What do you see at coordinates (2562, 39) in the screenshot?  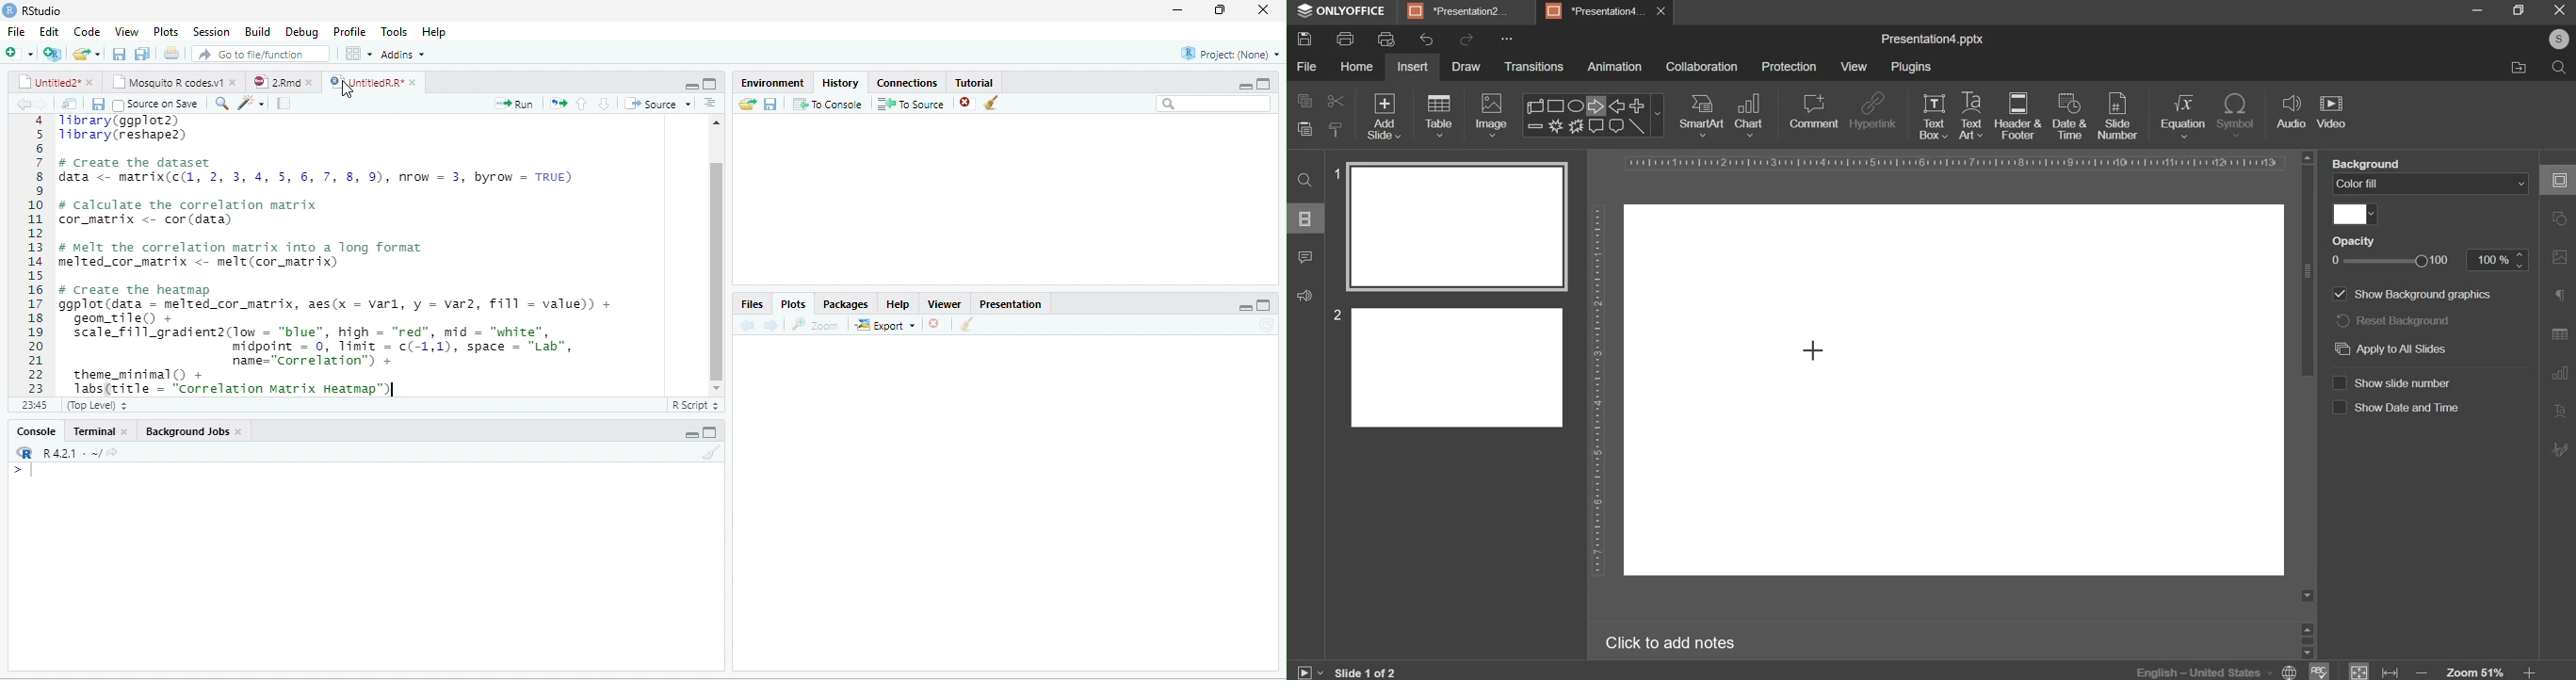 I see `s` at bounding box center [2562, 39].